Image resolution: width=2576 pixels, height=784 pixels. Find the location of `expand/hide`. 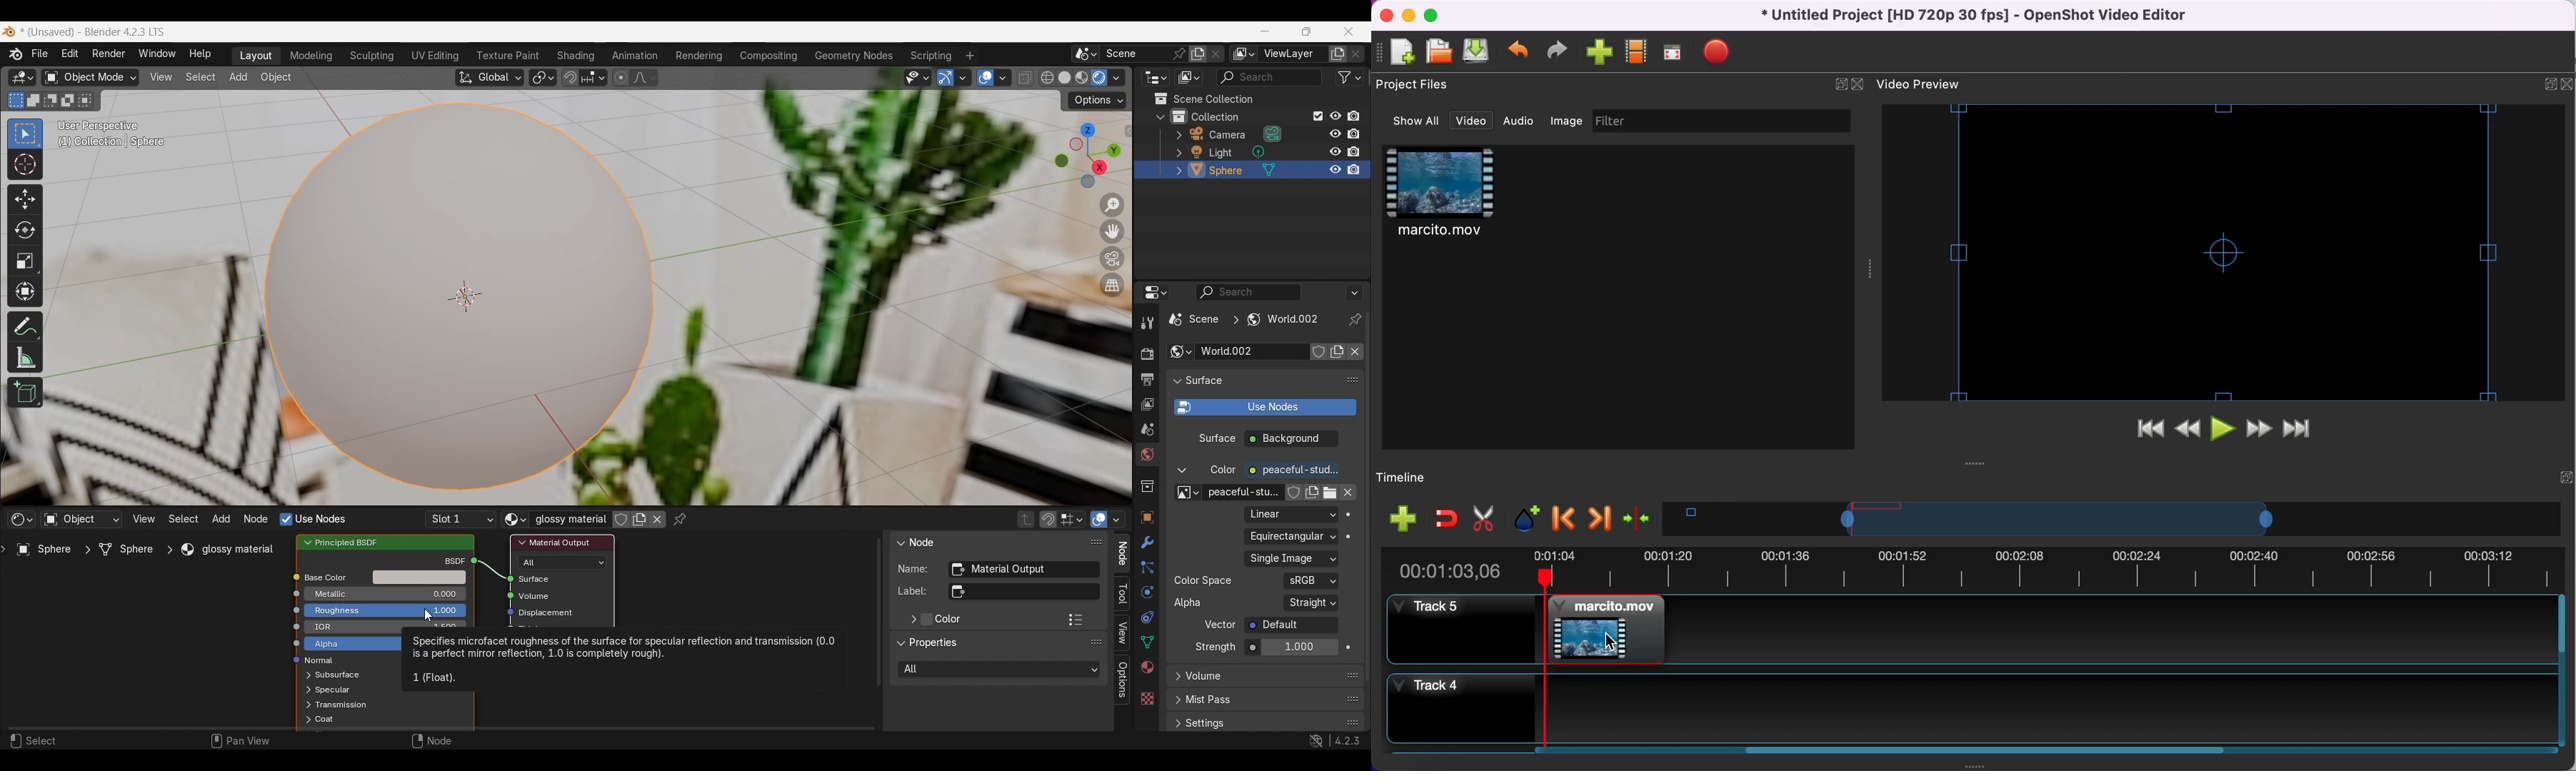

expand/hide is located at coordinates (2548, 83).